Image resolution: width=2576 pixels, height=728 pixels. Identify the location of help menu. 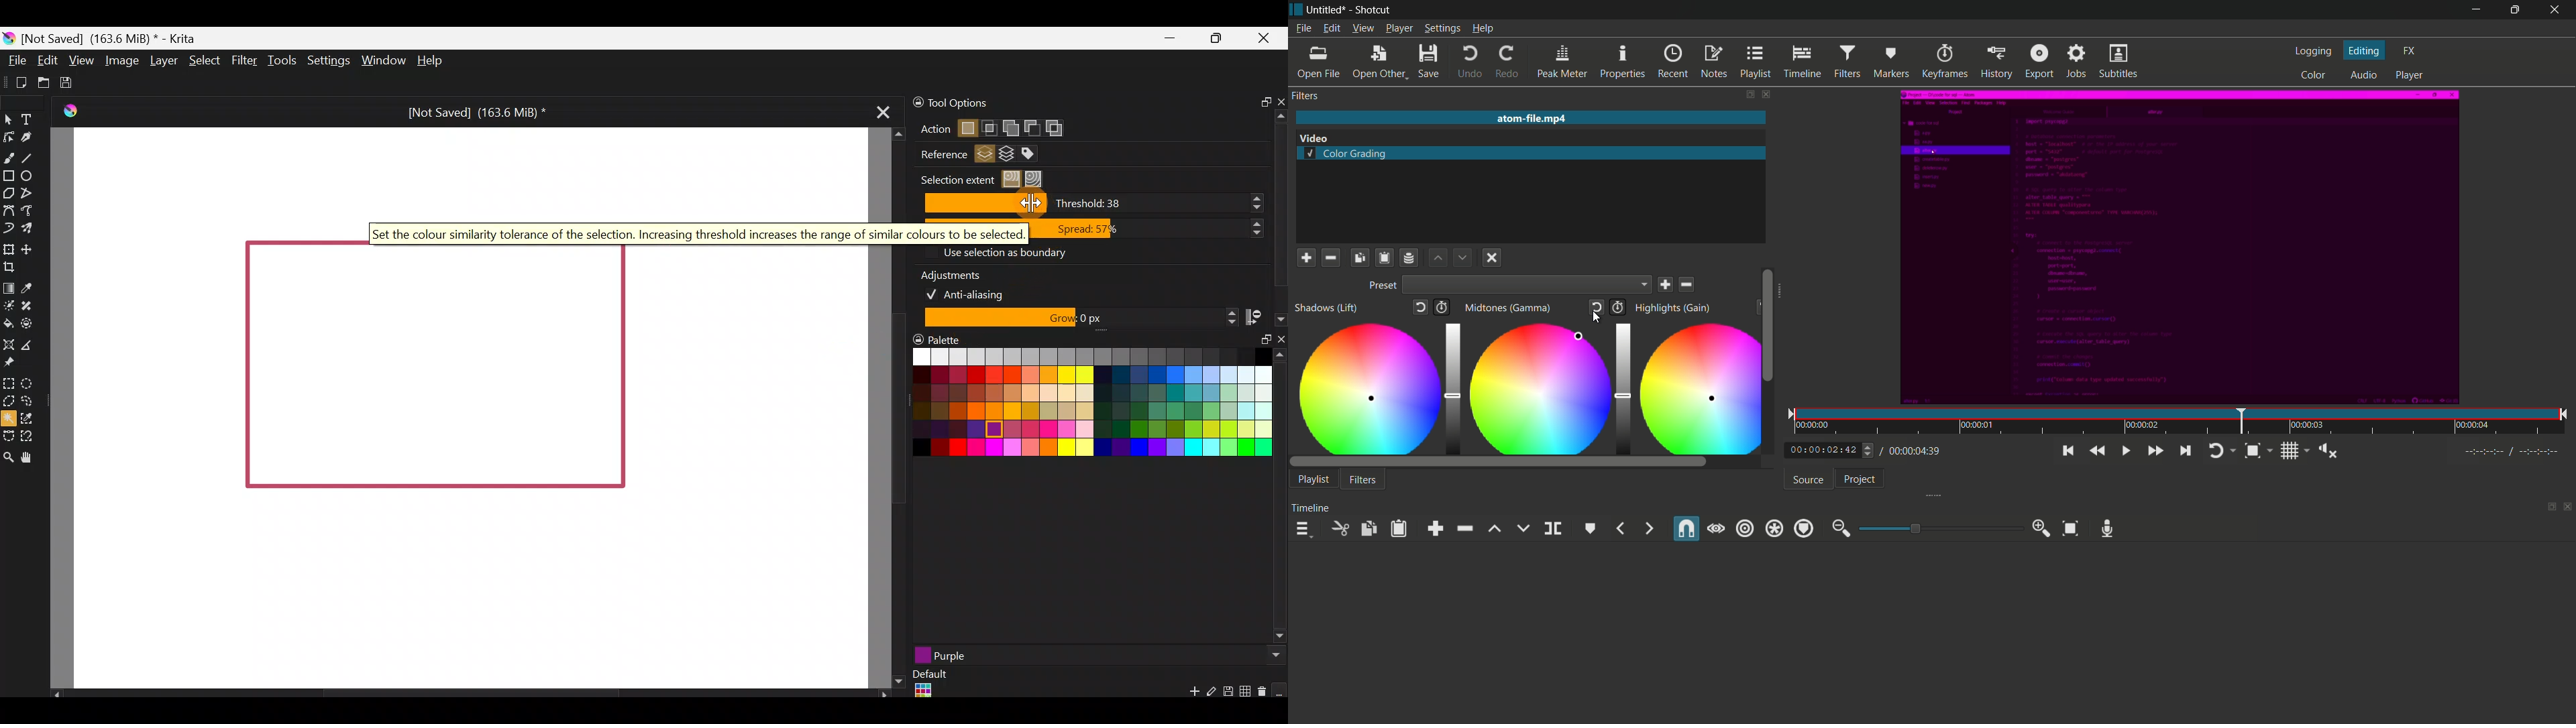
(1483, 29).